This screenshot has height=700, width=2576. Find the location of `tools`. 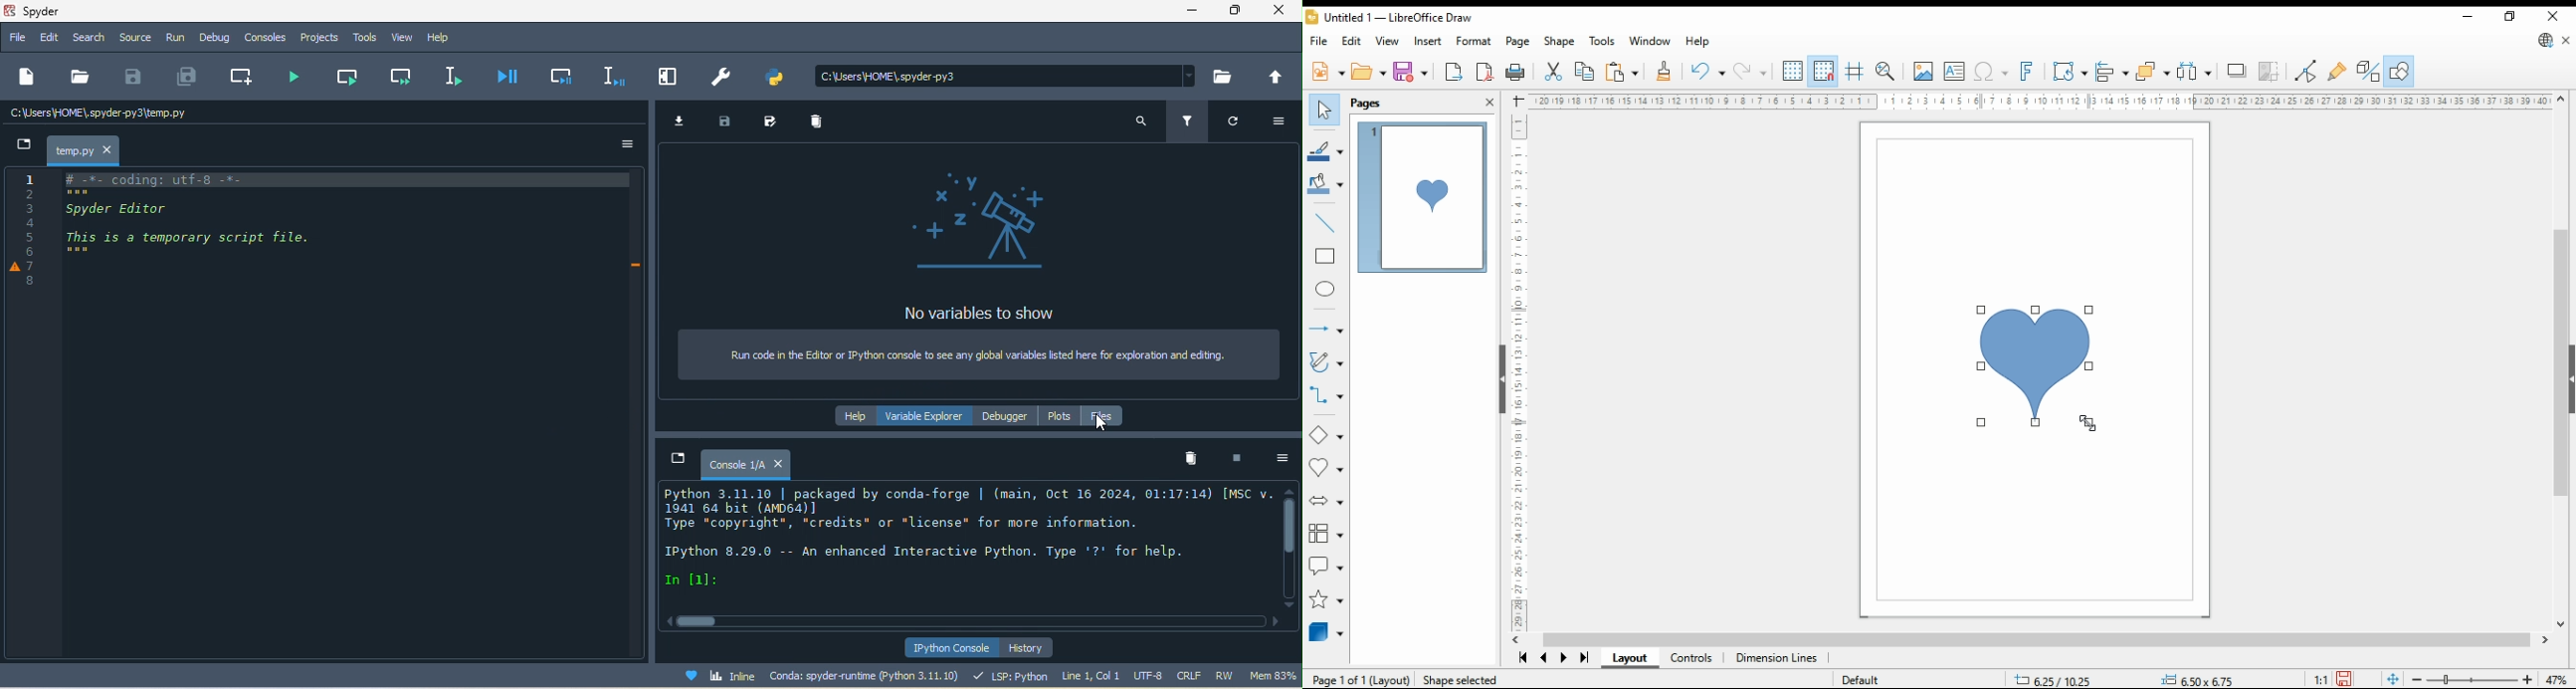

tools is located at coordinates (1603, 41).